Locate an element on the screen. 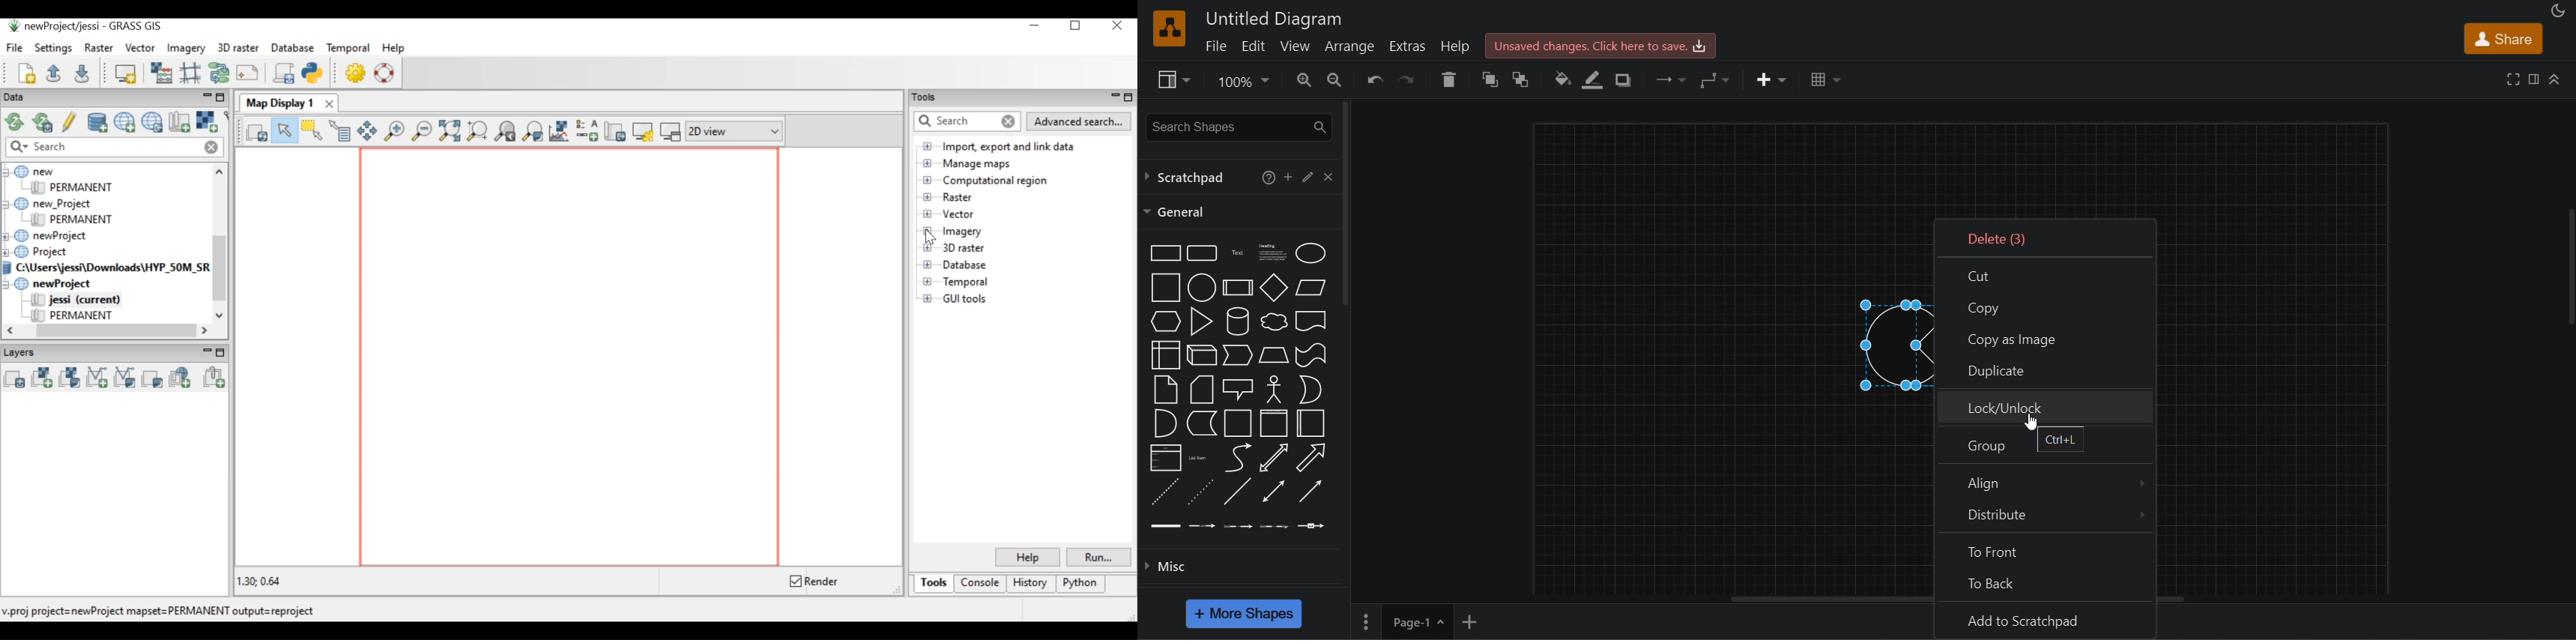 The width and height of the screenshot is (2576, 644). Data storage is located at coordinates (1200, 423).